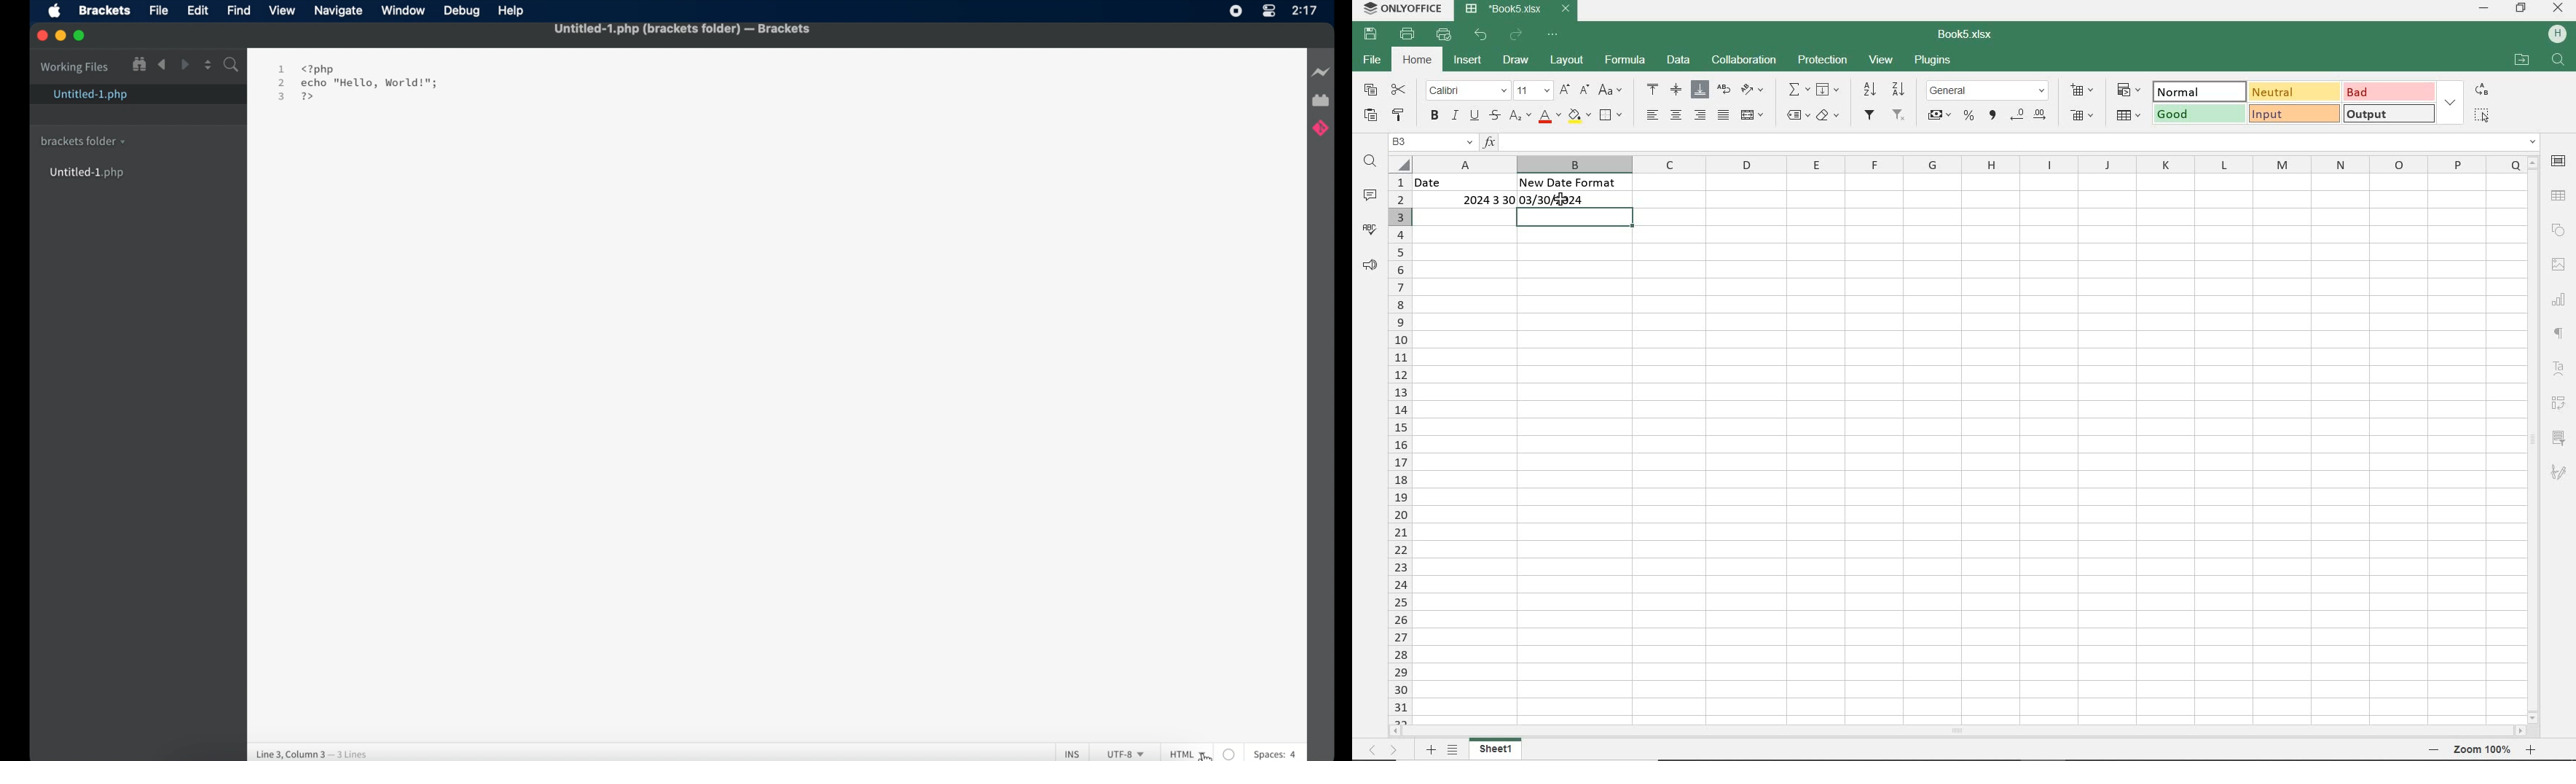  Describe the element at coordinates (2432, 749) in the screenshot. I see `zoom out` at that location.